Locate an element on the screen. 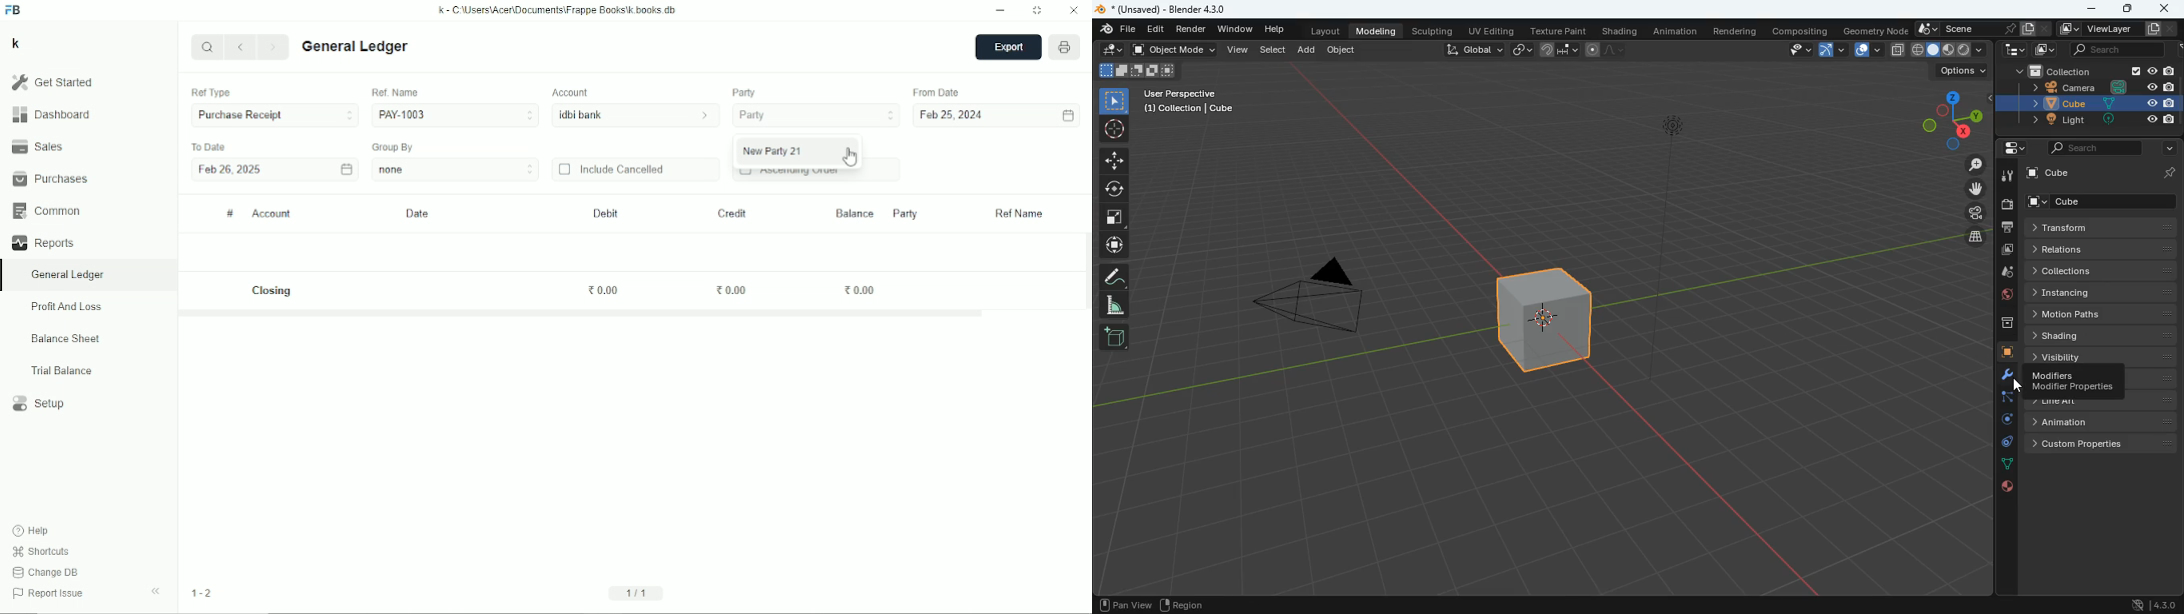 This screenshot has height=616, width=2184. Account is located at coordinates (572, 93).